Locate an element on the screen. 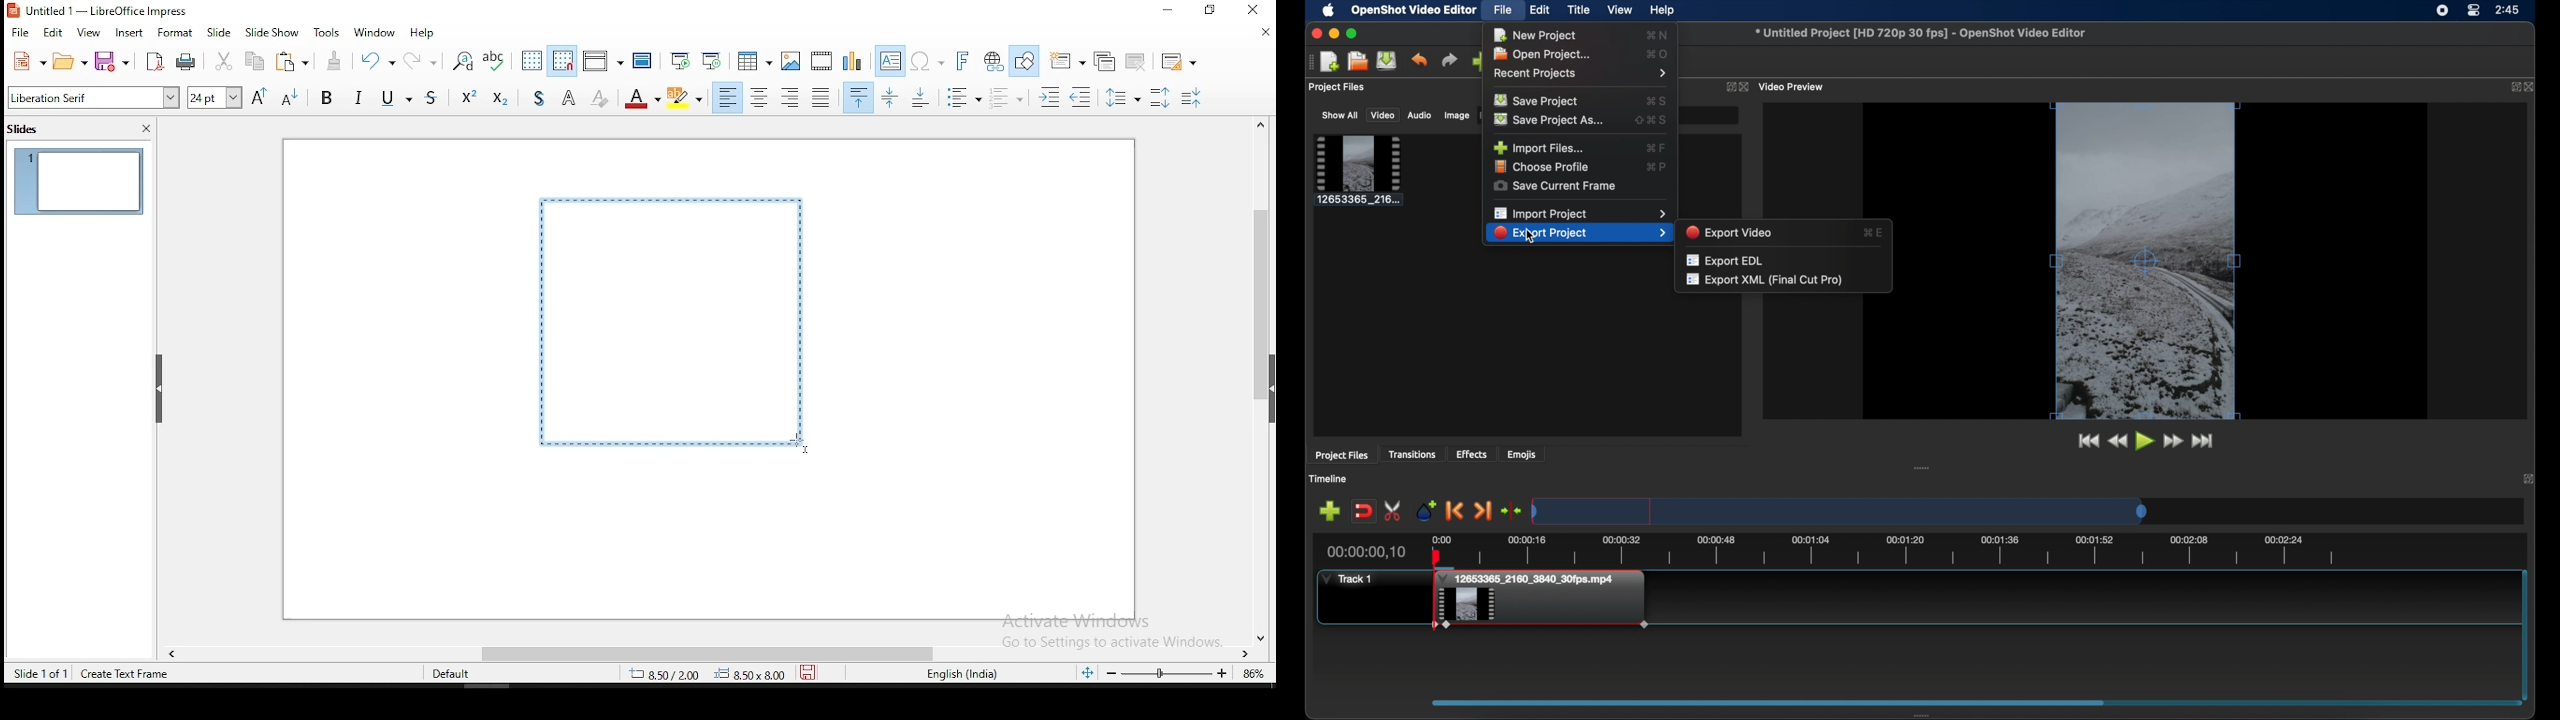 Image resolution: width=2576 pixels, height=728 pixels. text box is located at coordinates (888, 61).